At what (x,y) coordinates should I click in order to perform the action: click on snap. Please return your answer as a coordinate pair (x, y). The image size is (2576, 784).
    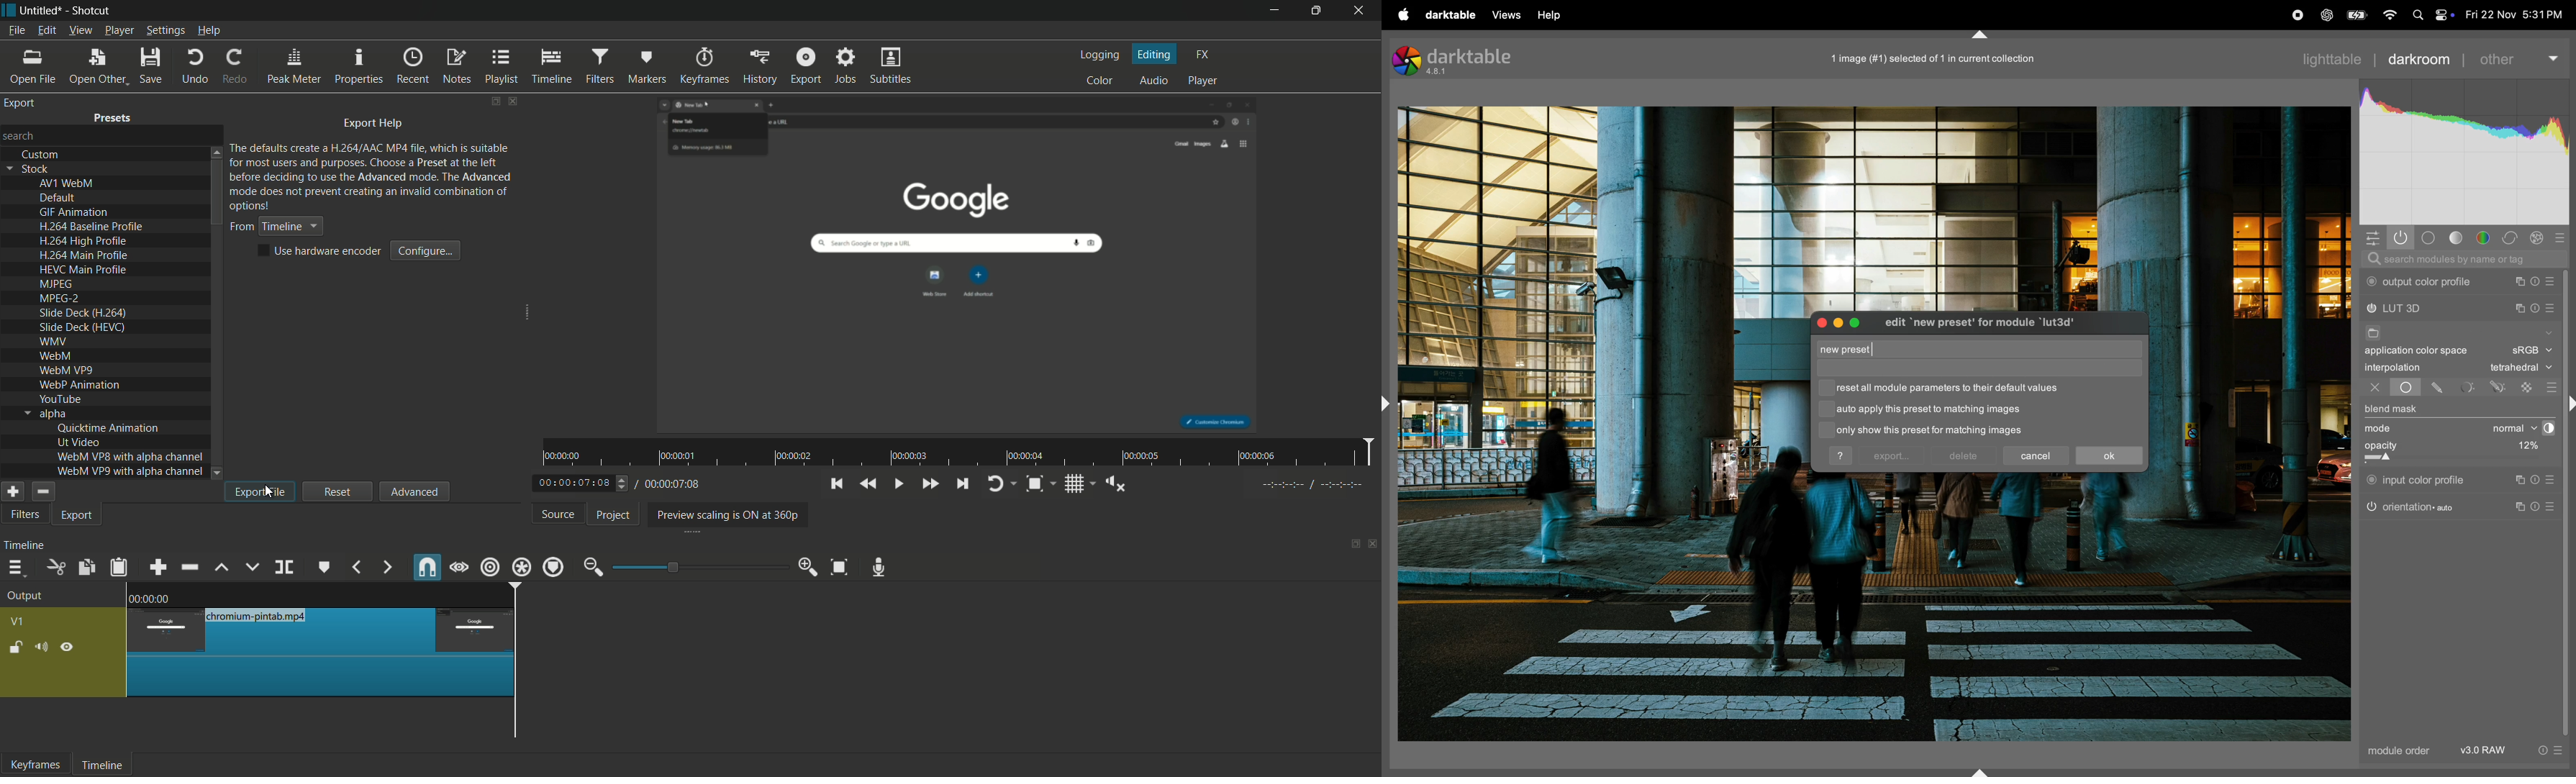
    Looking at the image, I should click on (426, 567).